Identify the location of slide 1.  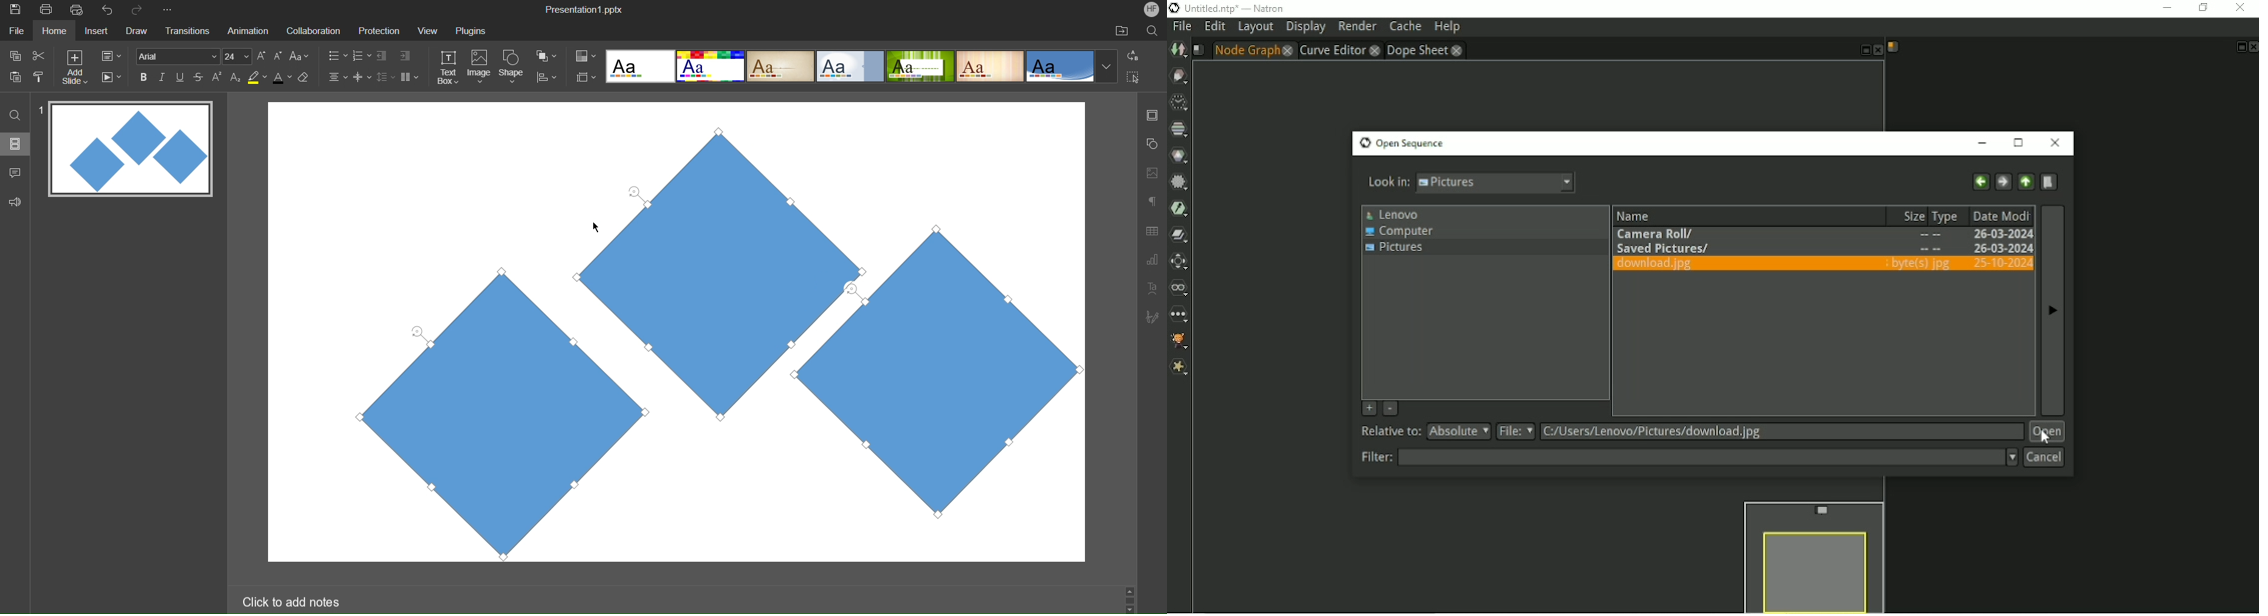
(127, 150).